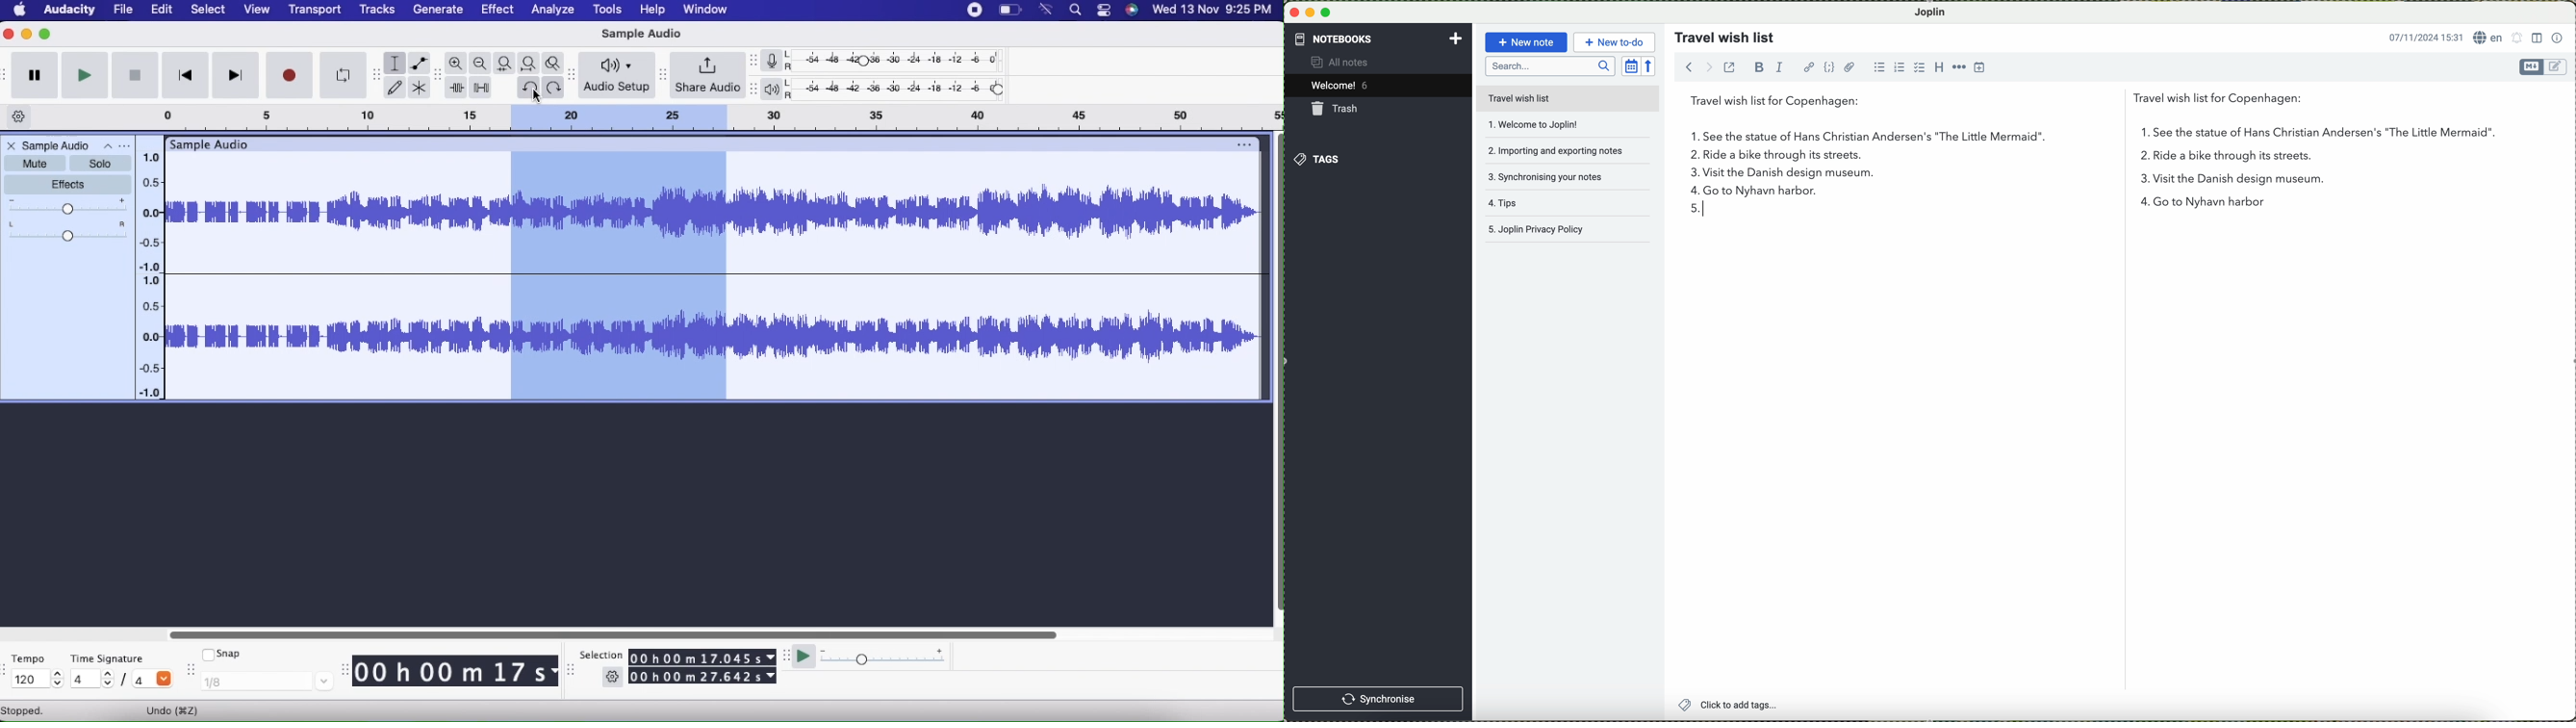 This screenshot has width=2576, height=728. I want to click on Zoom in, so click(455, 63).